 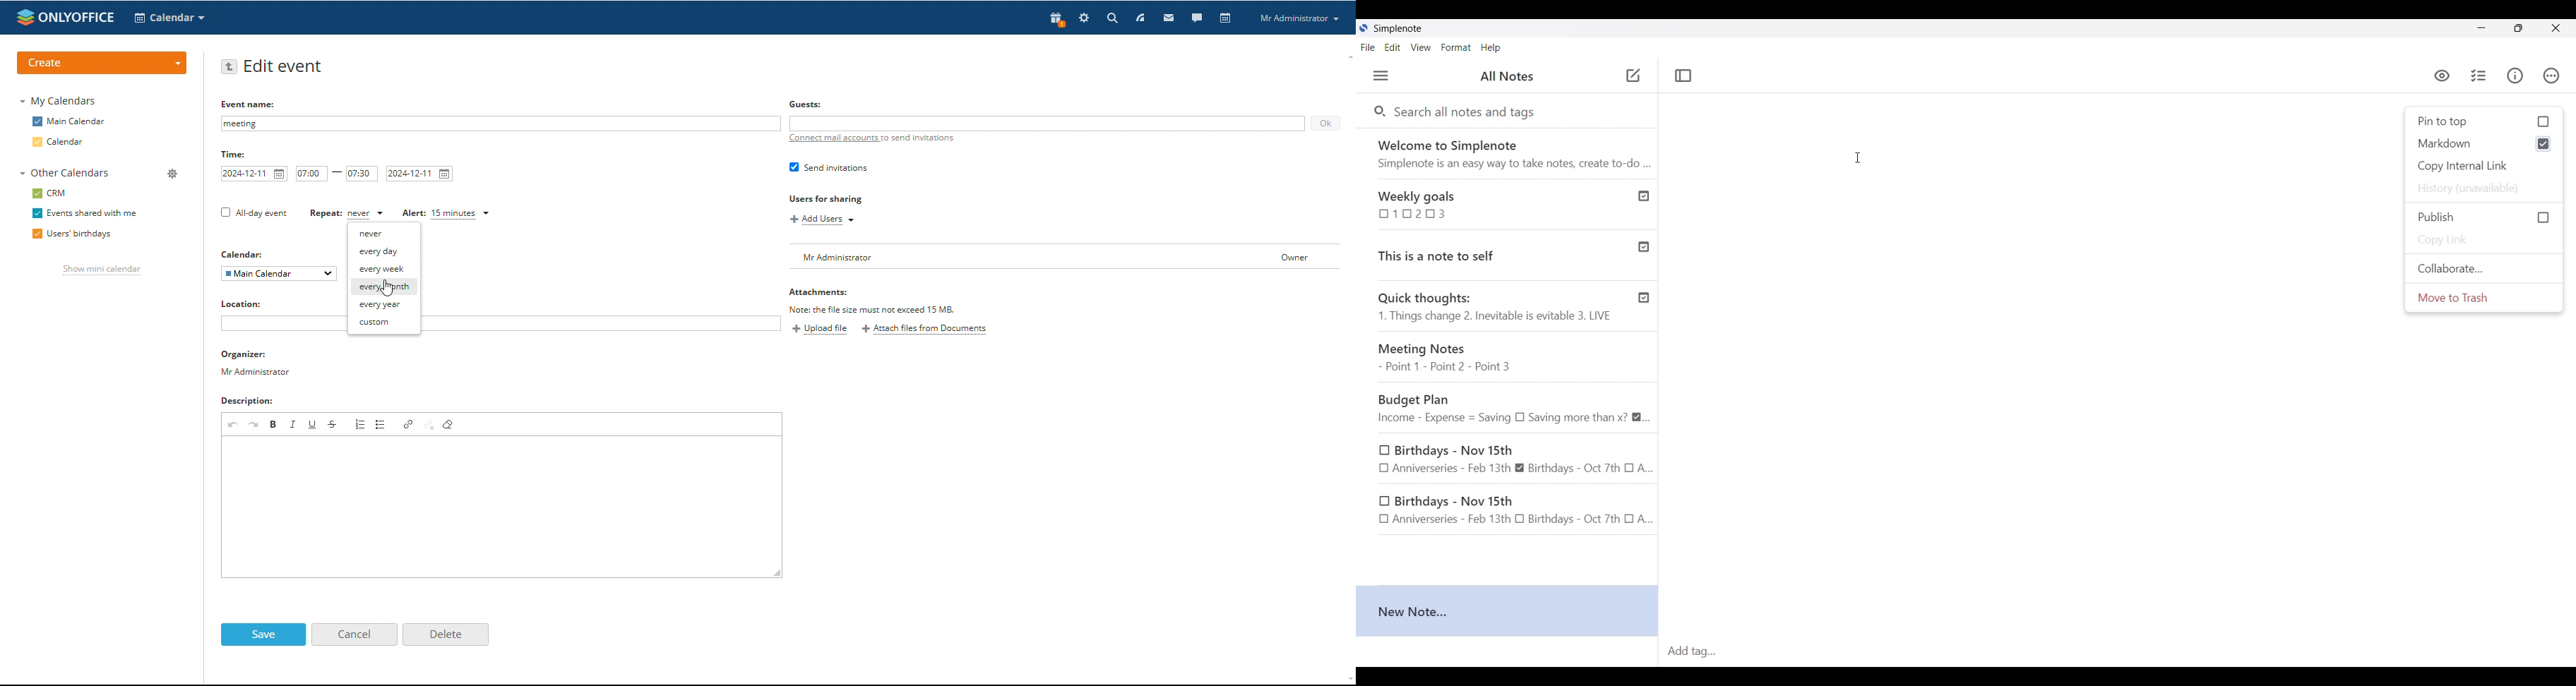 What do you see at coordinates (1299, 18) in the screenshot?
I see `profile` at bounding box center [1299, 18].